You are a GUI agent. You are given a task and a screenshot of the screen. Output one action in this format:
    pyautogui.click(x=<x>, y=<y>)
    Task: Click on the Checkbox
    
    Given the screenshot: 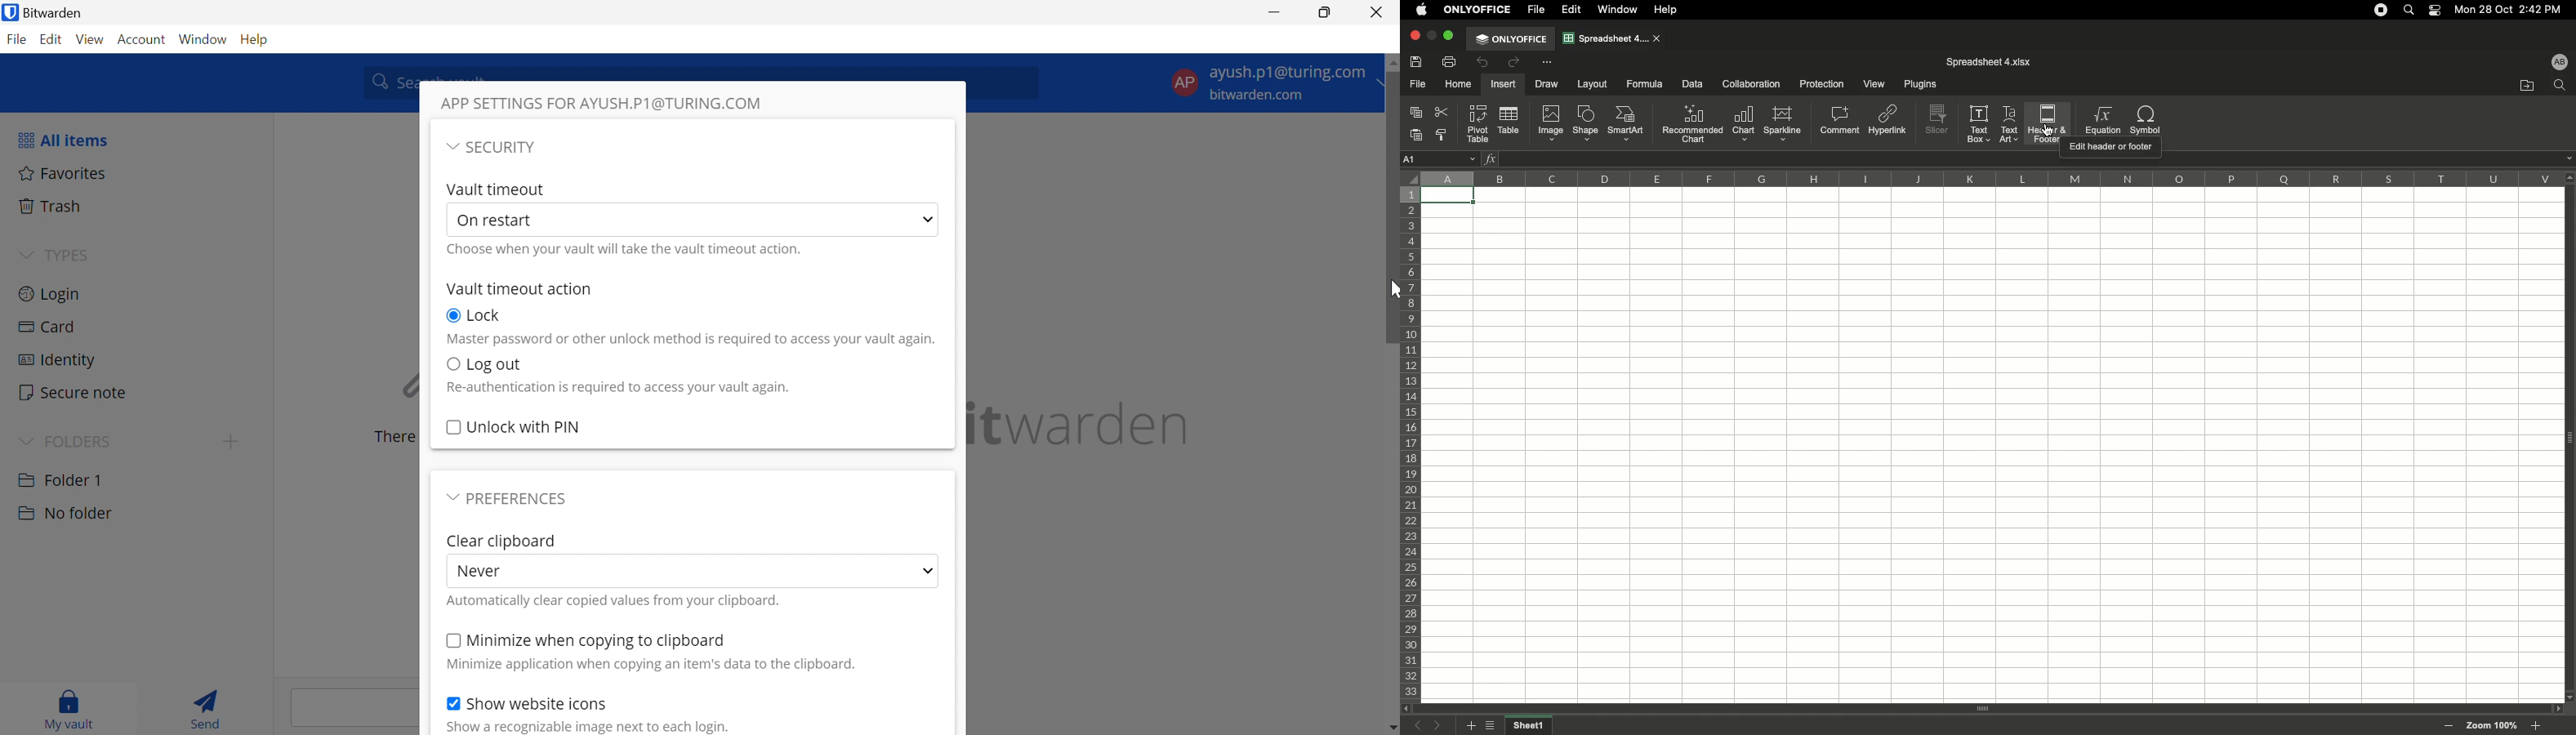 What is the action you would take?
    pyautogui.click(x=451, y=640)
    